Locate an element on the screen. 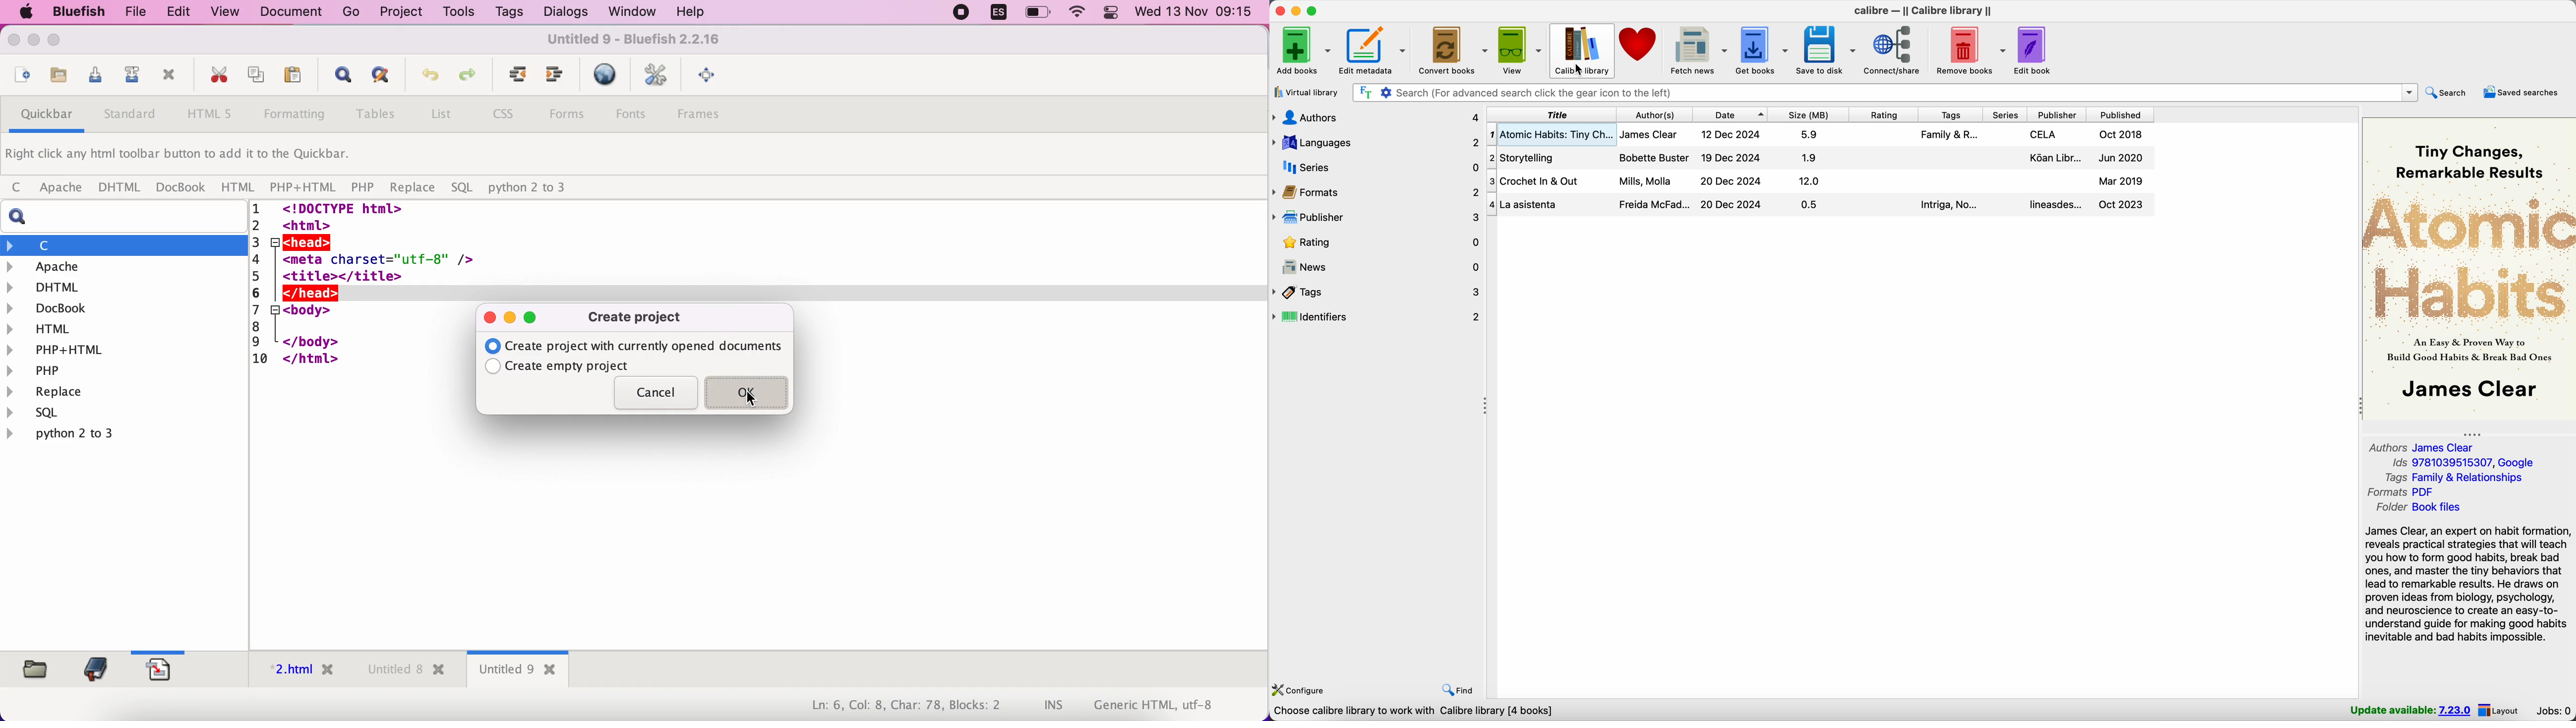  title is located at coordinates (1550, 115).